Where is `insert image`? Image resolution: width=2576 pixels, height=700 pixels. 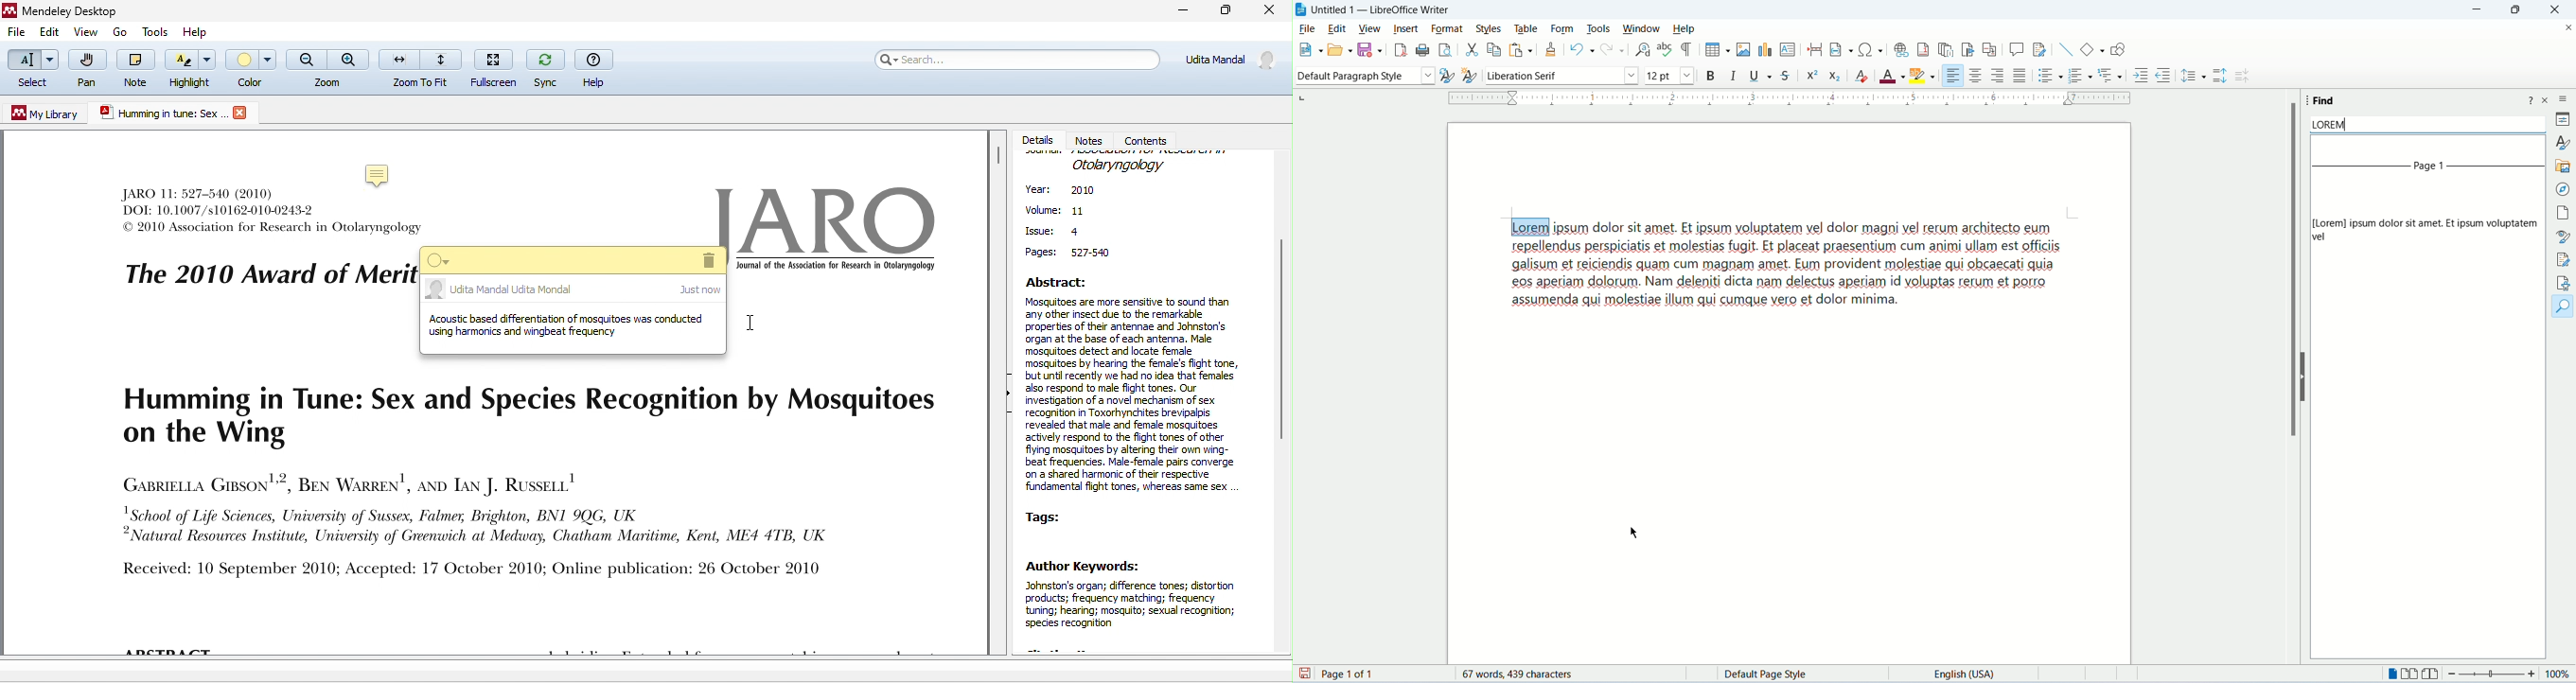
insert image is located at coordinates (1743, 48).